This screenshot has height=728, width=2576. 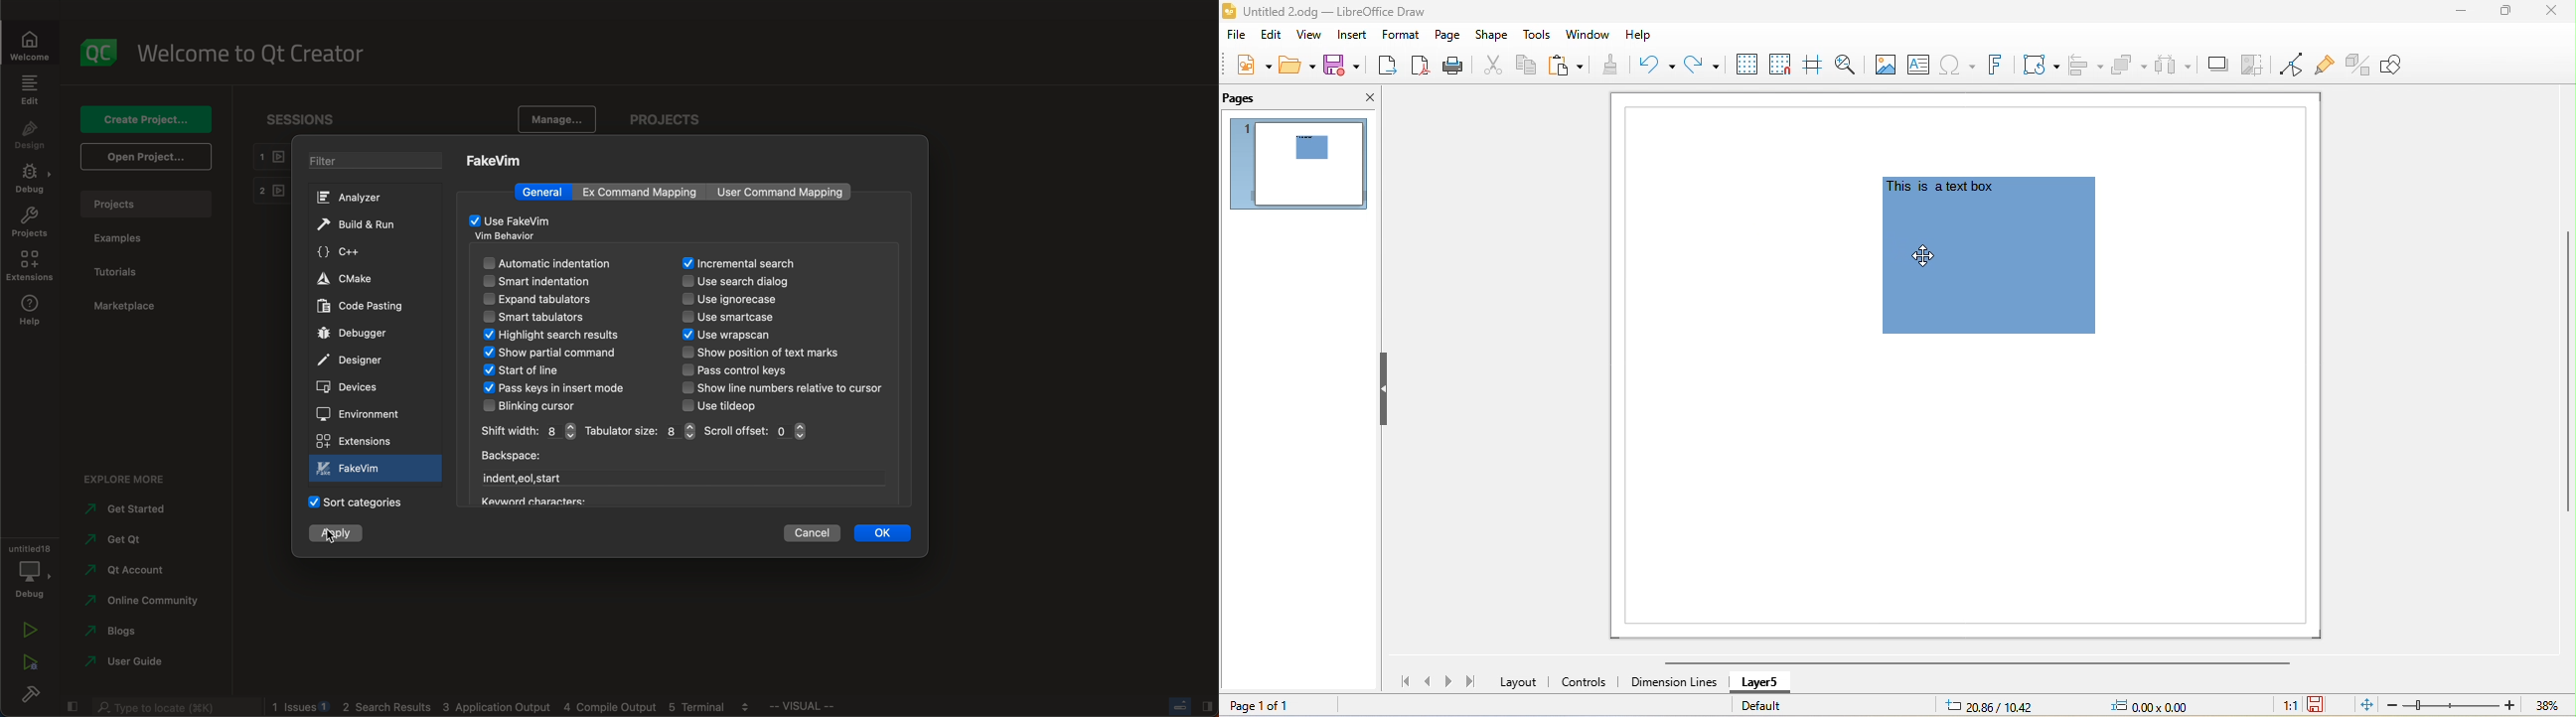 What do you see at coordinates (2324, 66) in the screenshot?
I see `show gluepoint function` at bounding box center [2324, 66].